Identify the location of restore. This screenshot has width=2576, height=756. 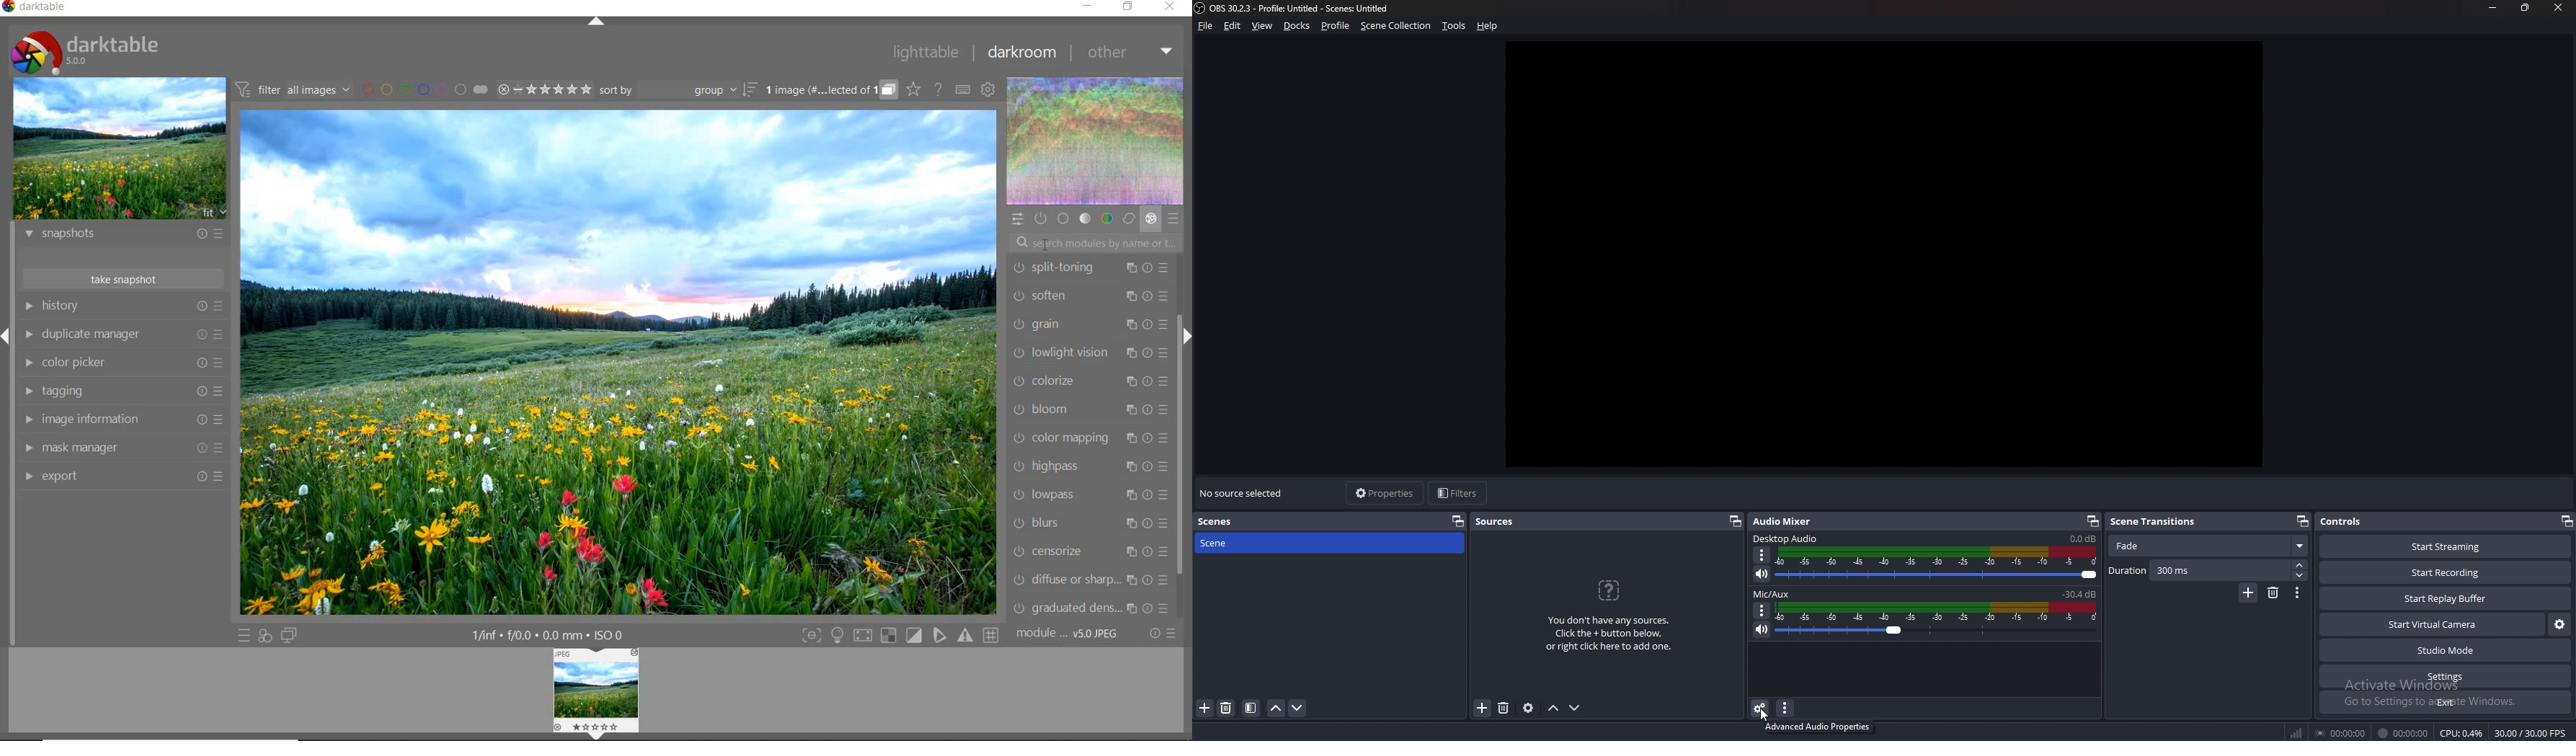
(1130, 7).